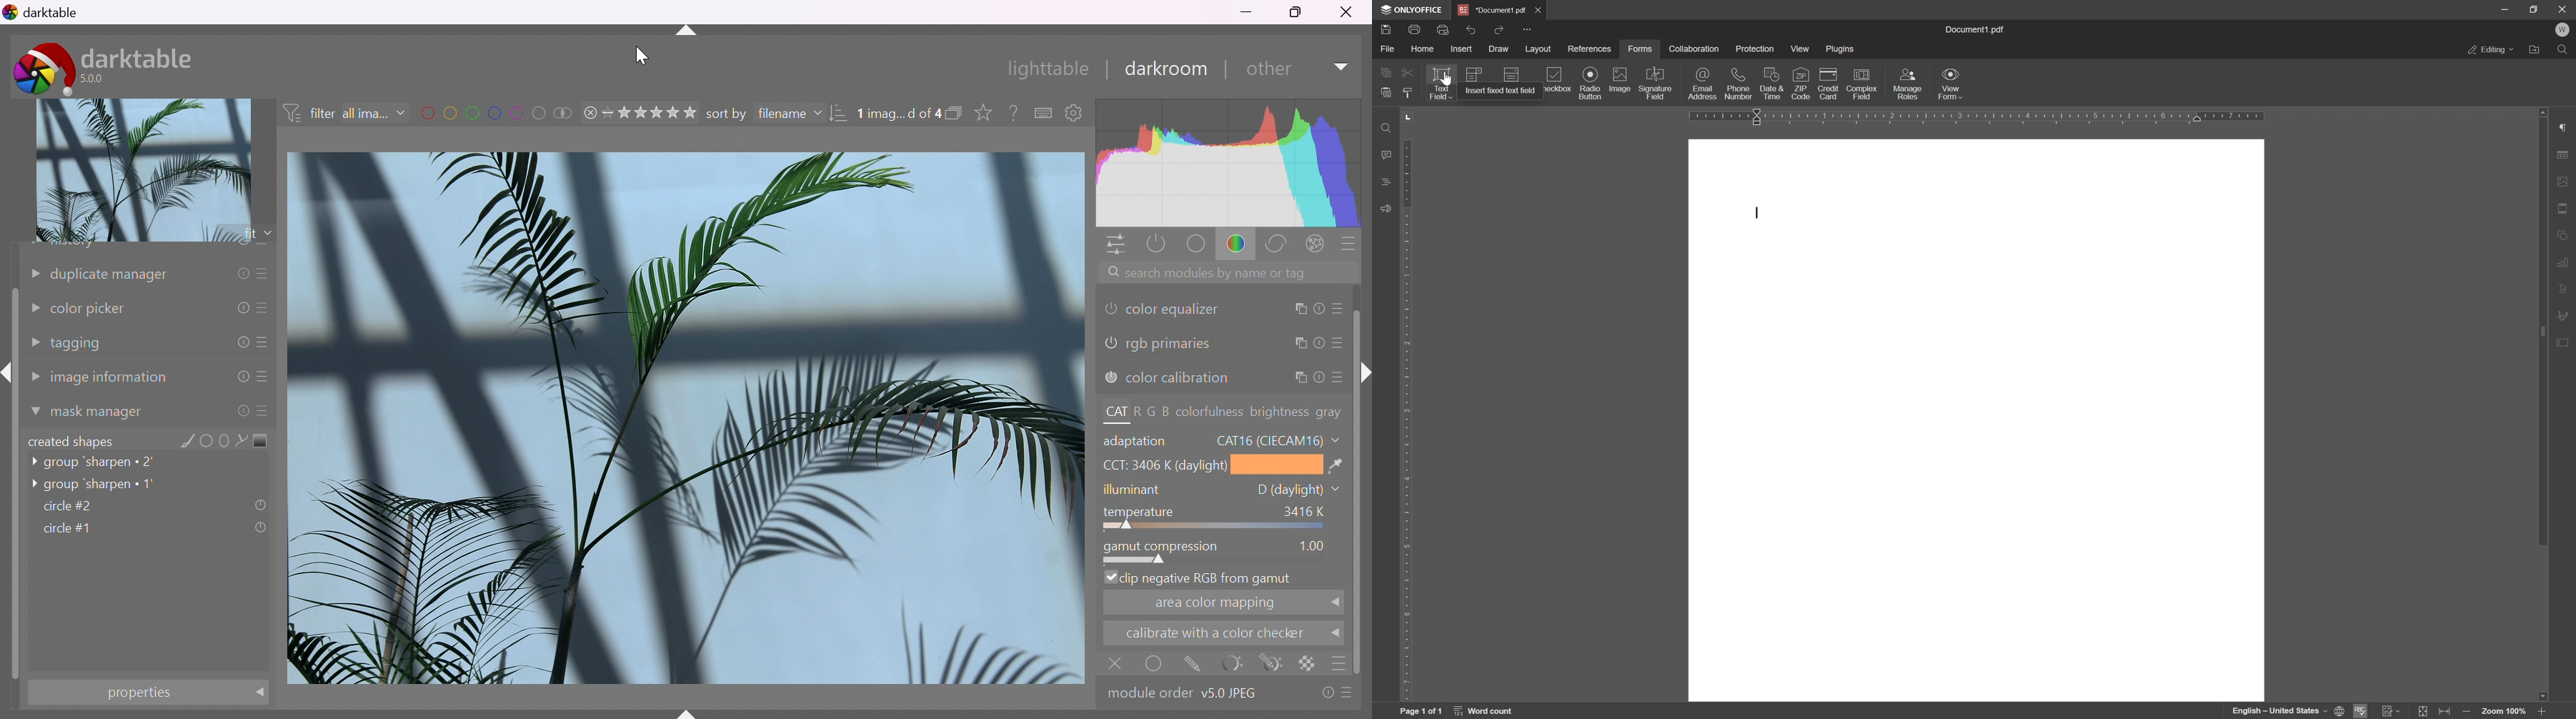  What do you see at coordinates (1420, 711) in the screenshot?
I see `page 1 of 1` at bounding box center [1420, 711].